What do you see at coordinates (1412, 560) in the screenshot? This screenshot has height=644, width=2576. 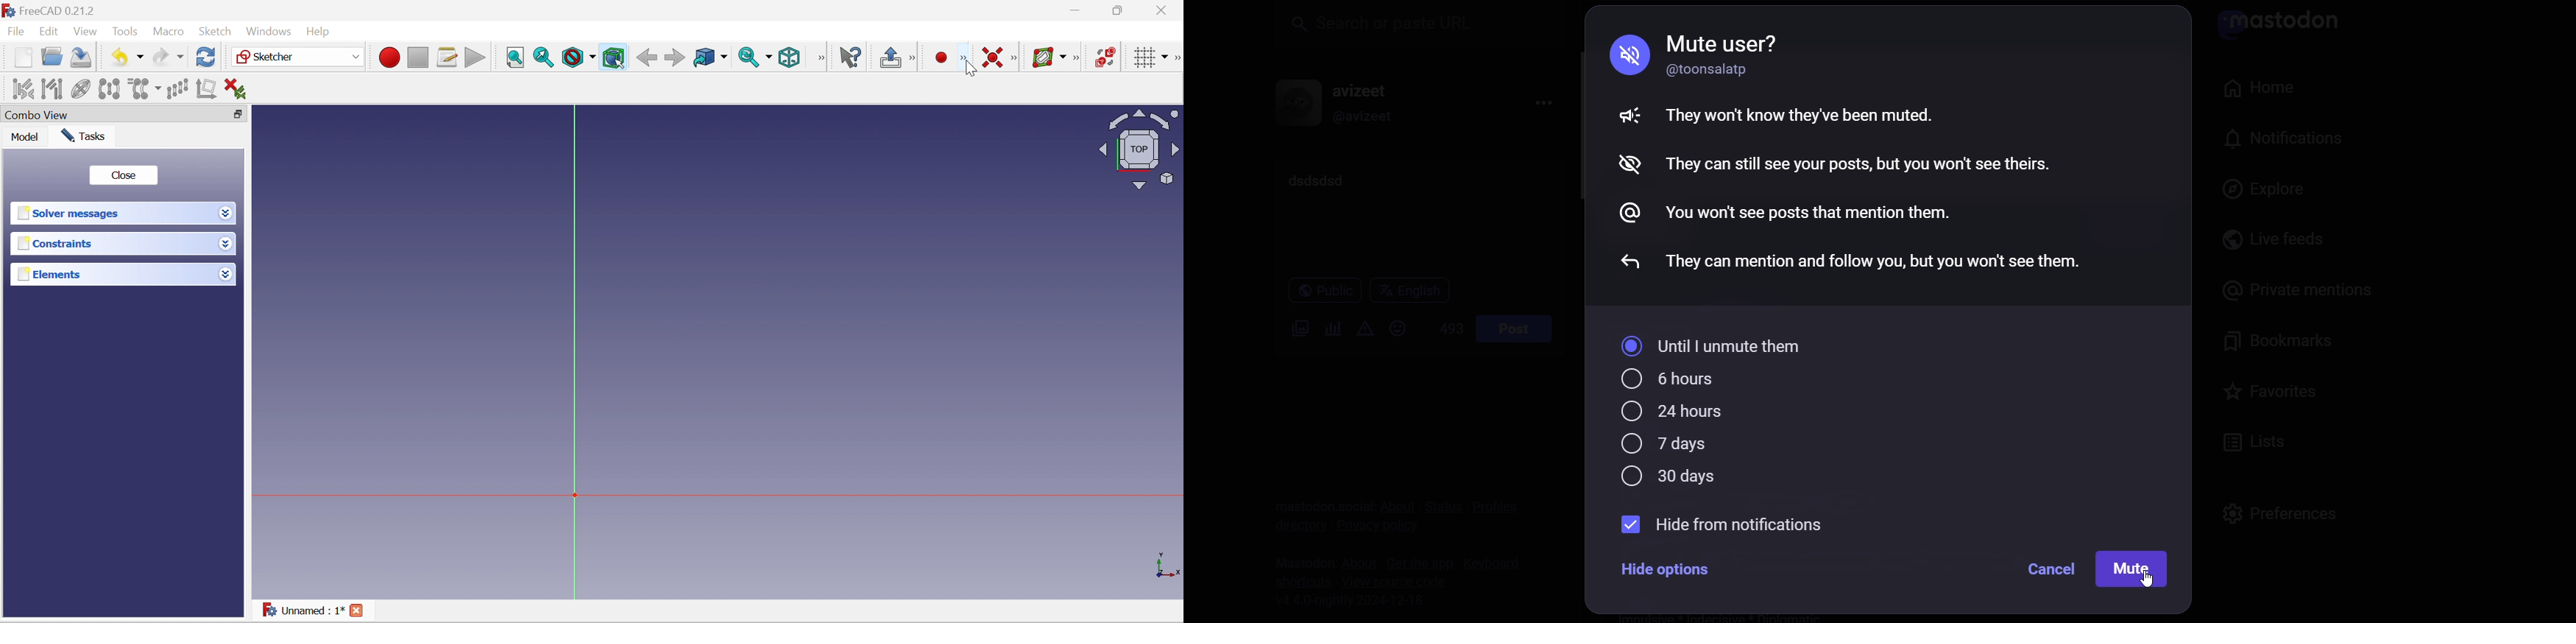 I see `get the app` at bounding box center [1412, 560].